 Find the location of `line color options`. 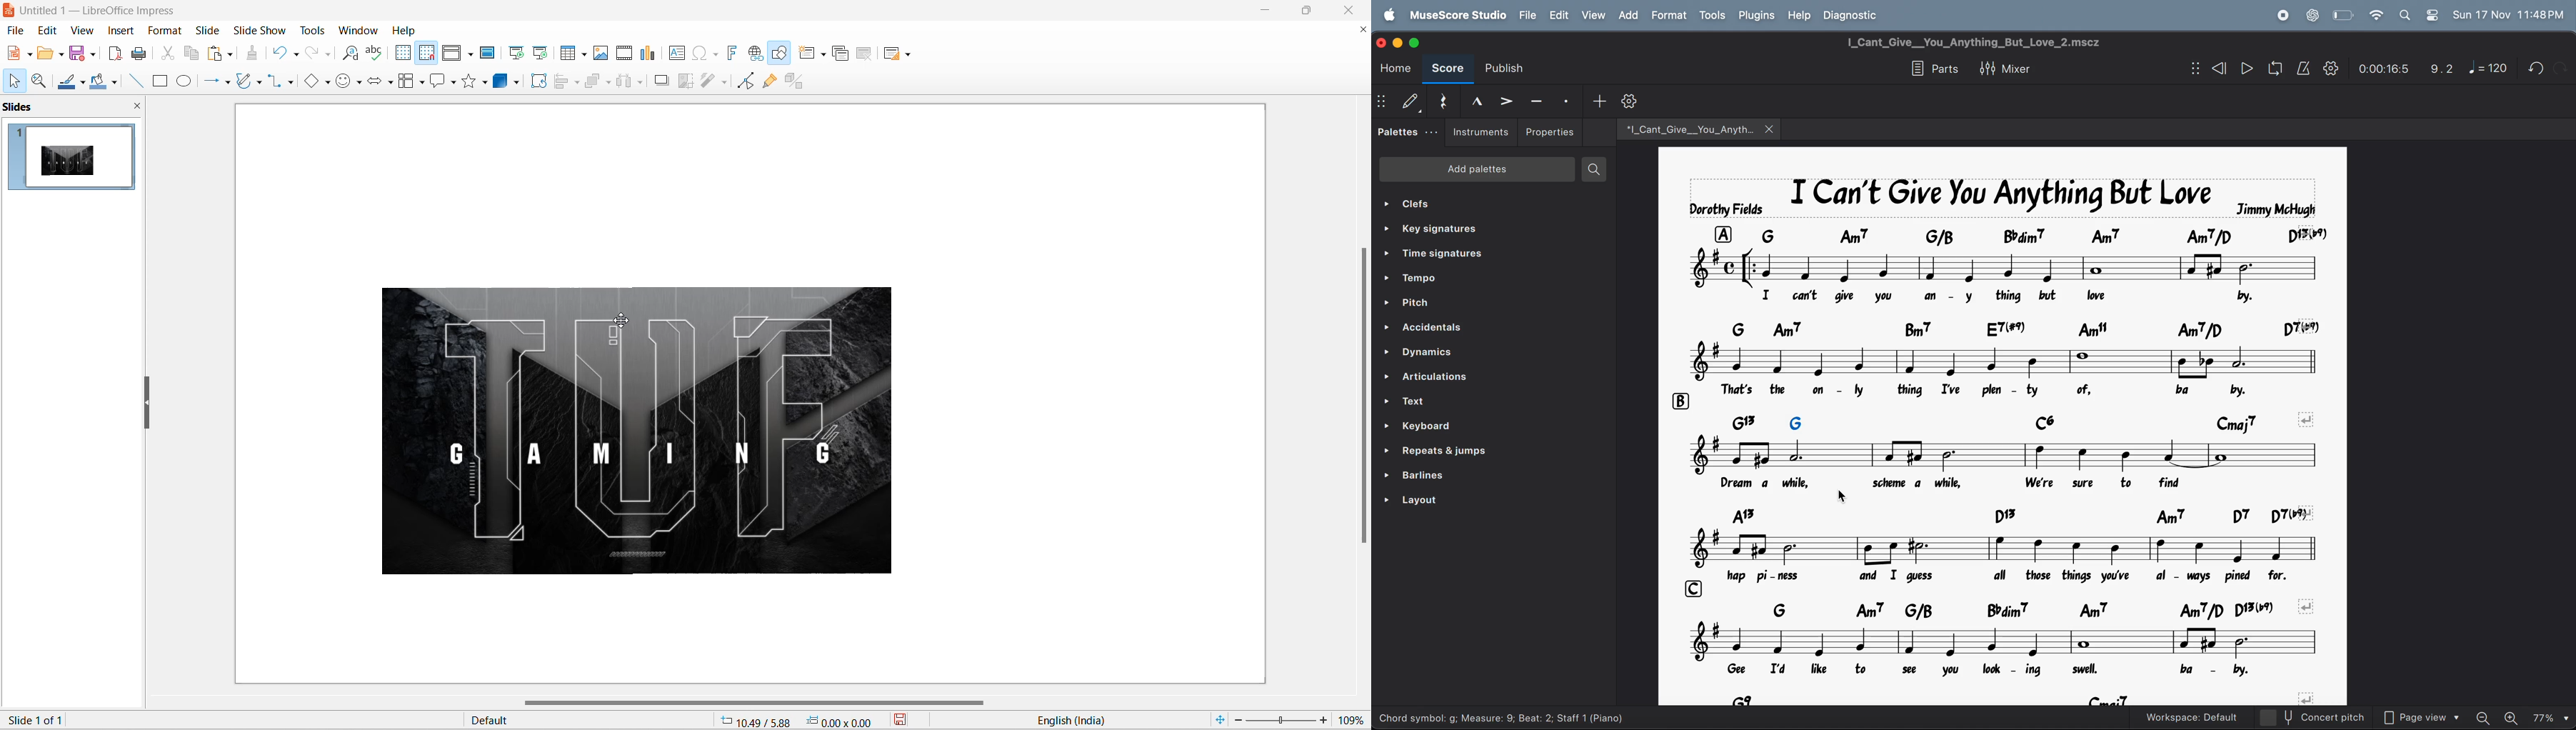

line color options is located at coordinates (83, 86).